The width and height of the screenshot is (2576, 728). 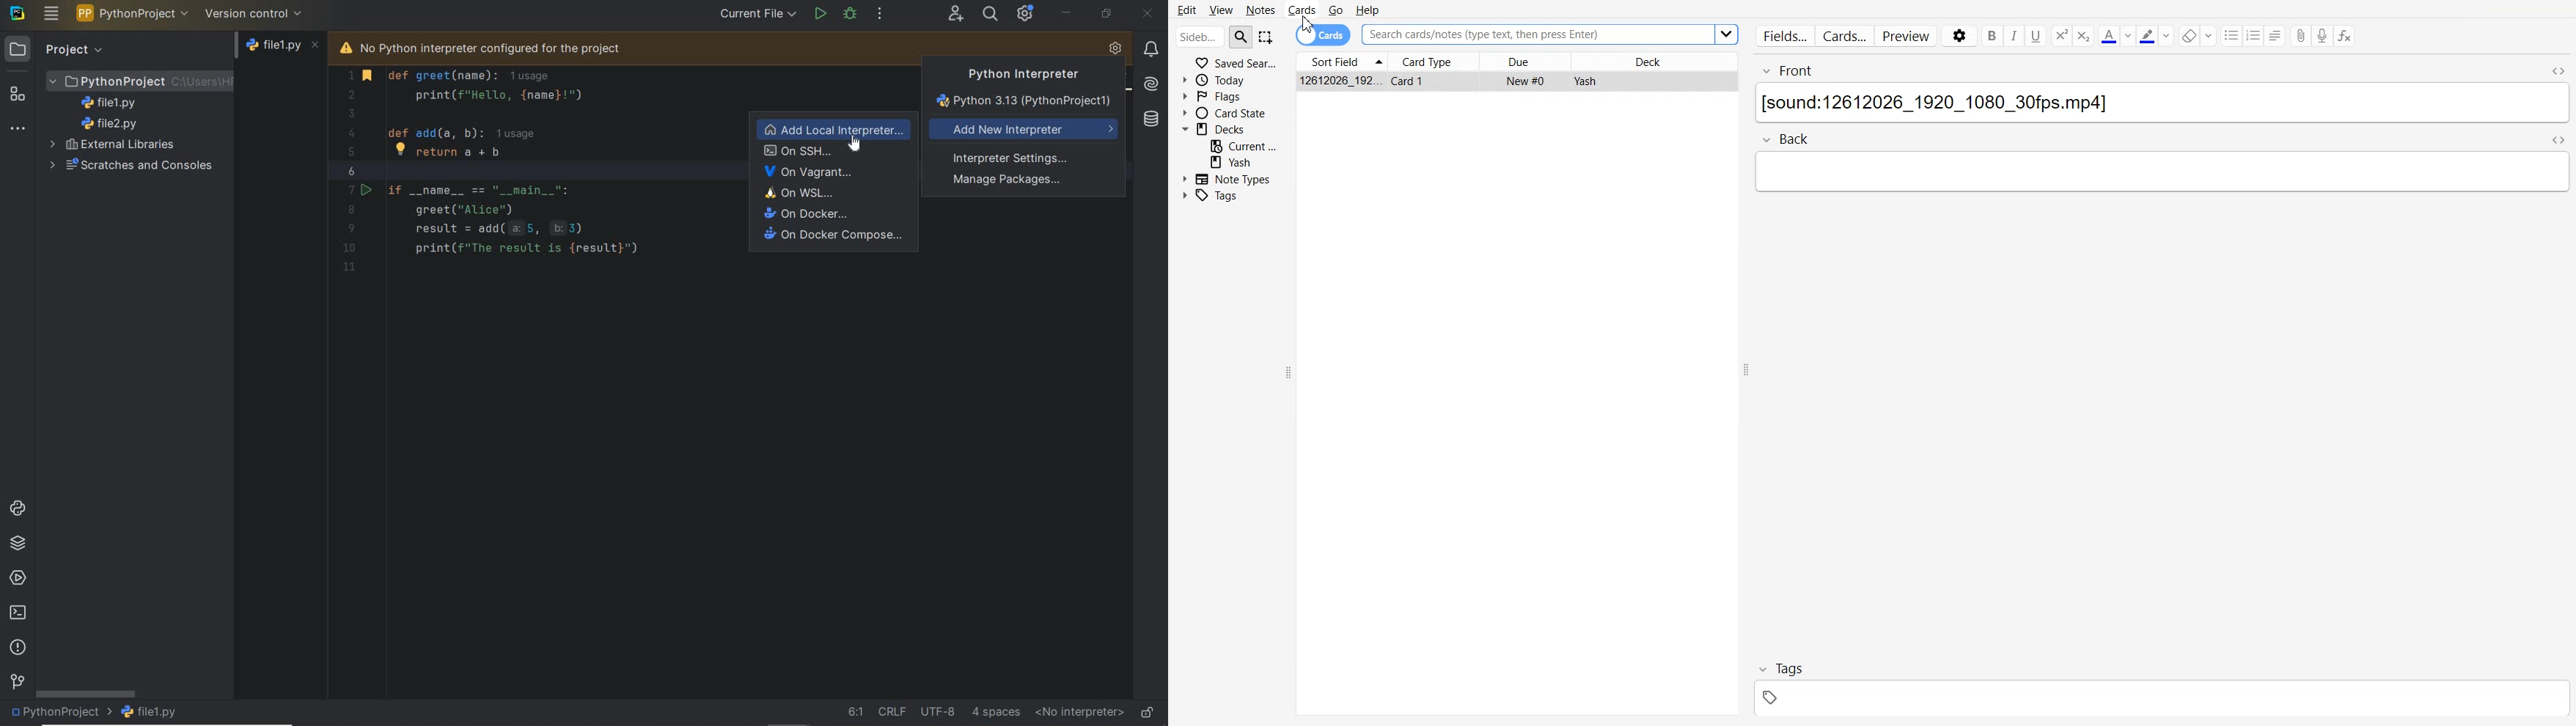 What do you see at coordinates (1845, 36) in the screenshot?
I see `Cards` at bounding box center [1845, 36].